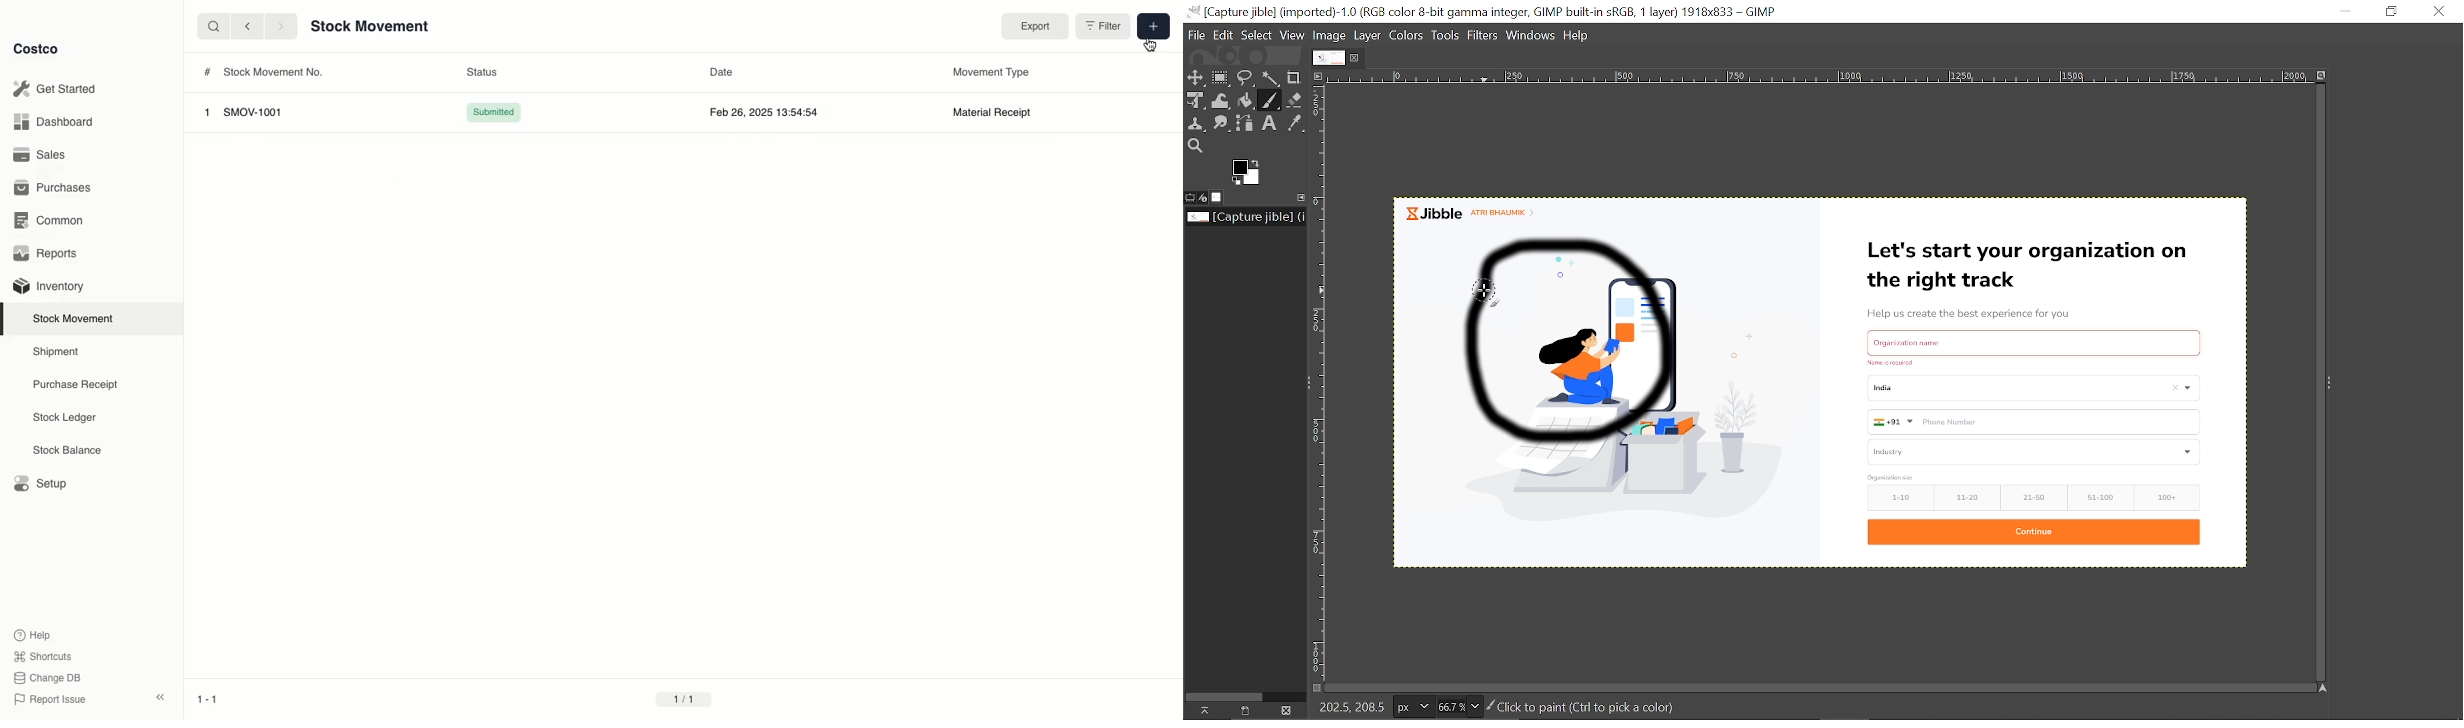  What do you see at coordinates (256, 112) in the screenshot?
I see `SMOV-1001` at bounding box center [256, 112].